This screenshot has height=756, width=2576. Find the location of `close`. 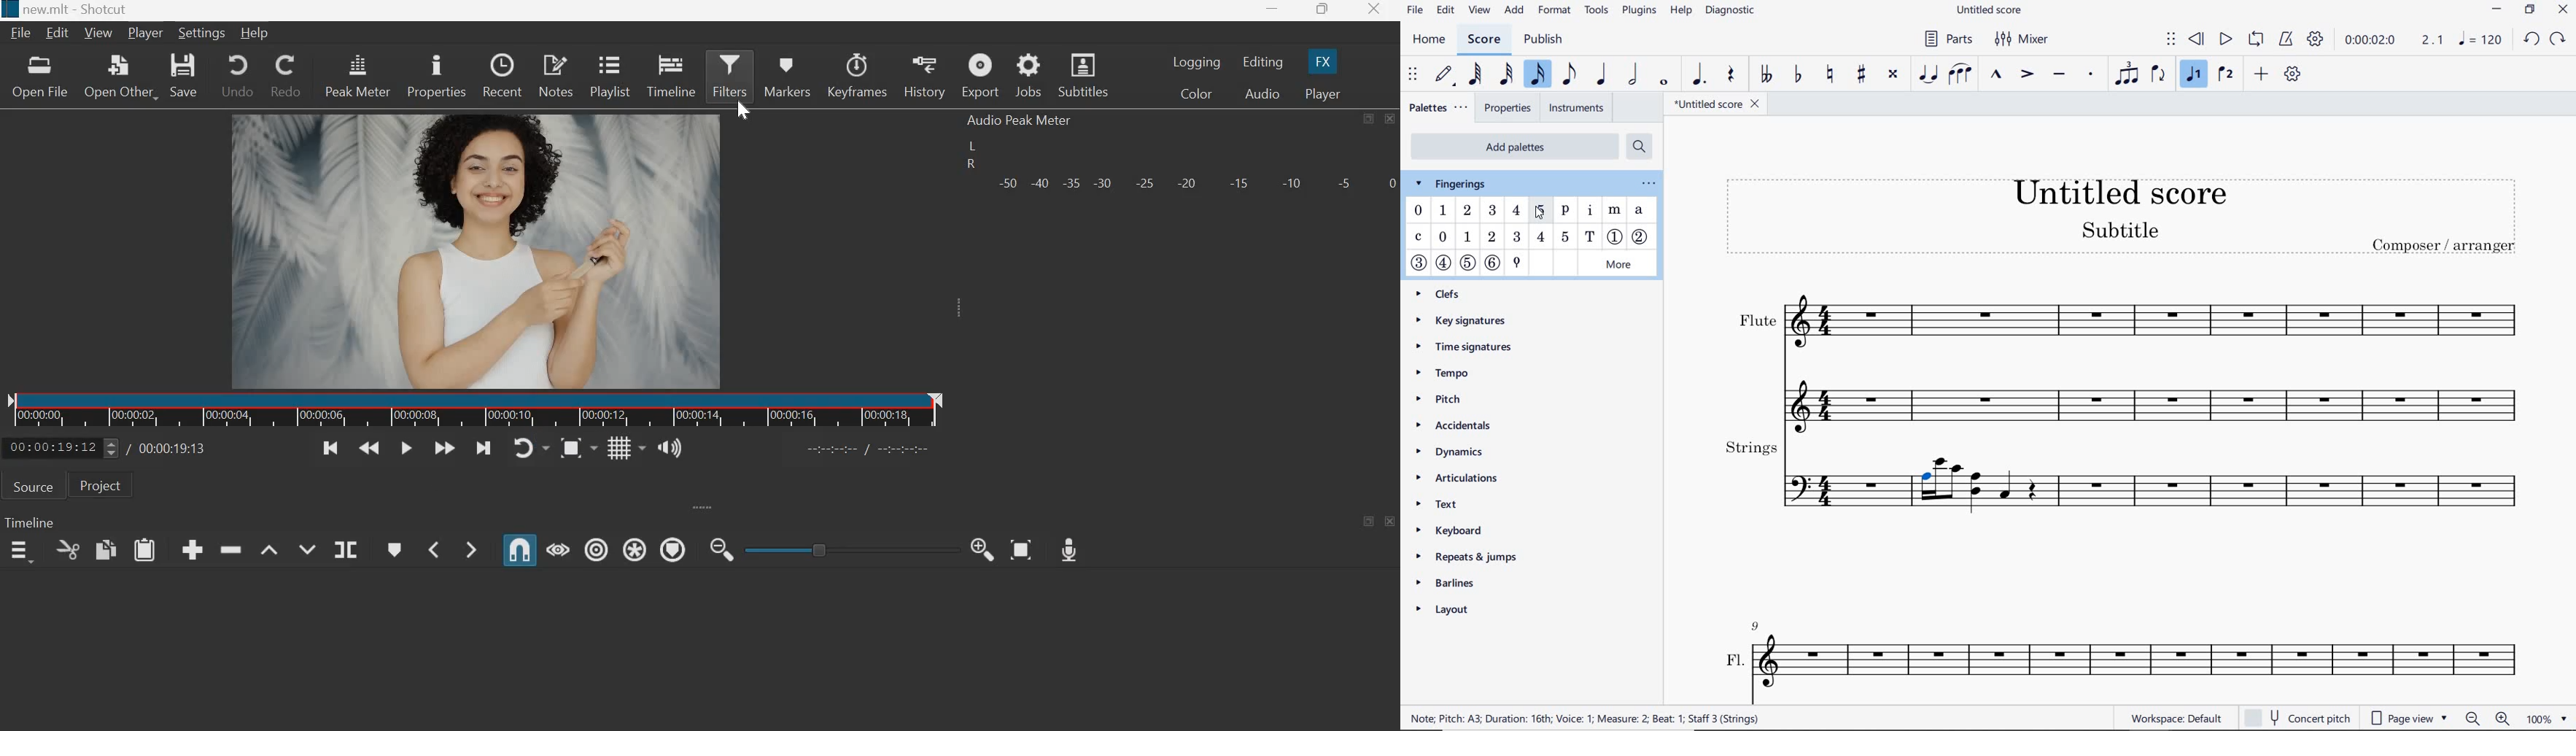

close is located at coordinates (1391, 522).